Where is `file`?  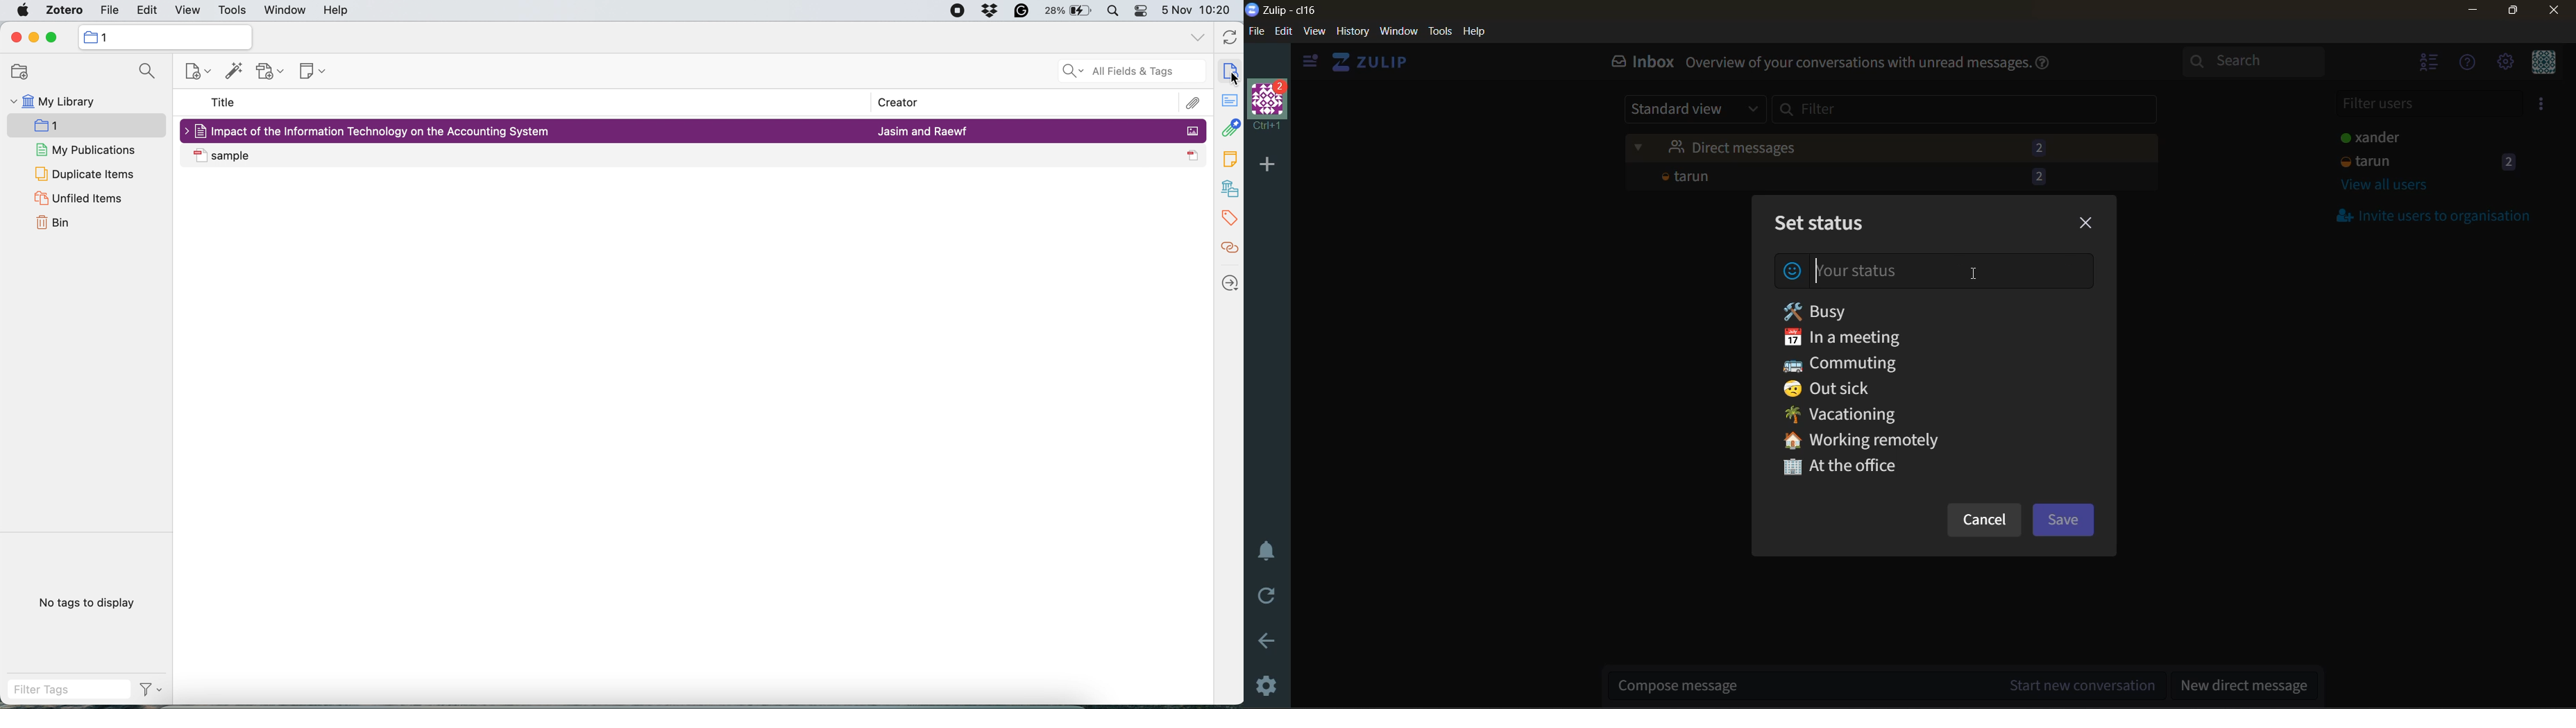 file is located at coordinates (109, 10).